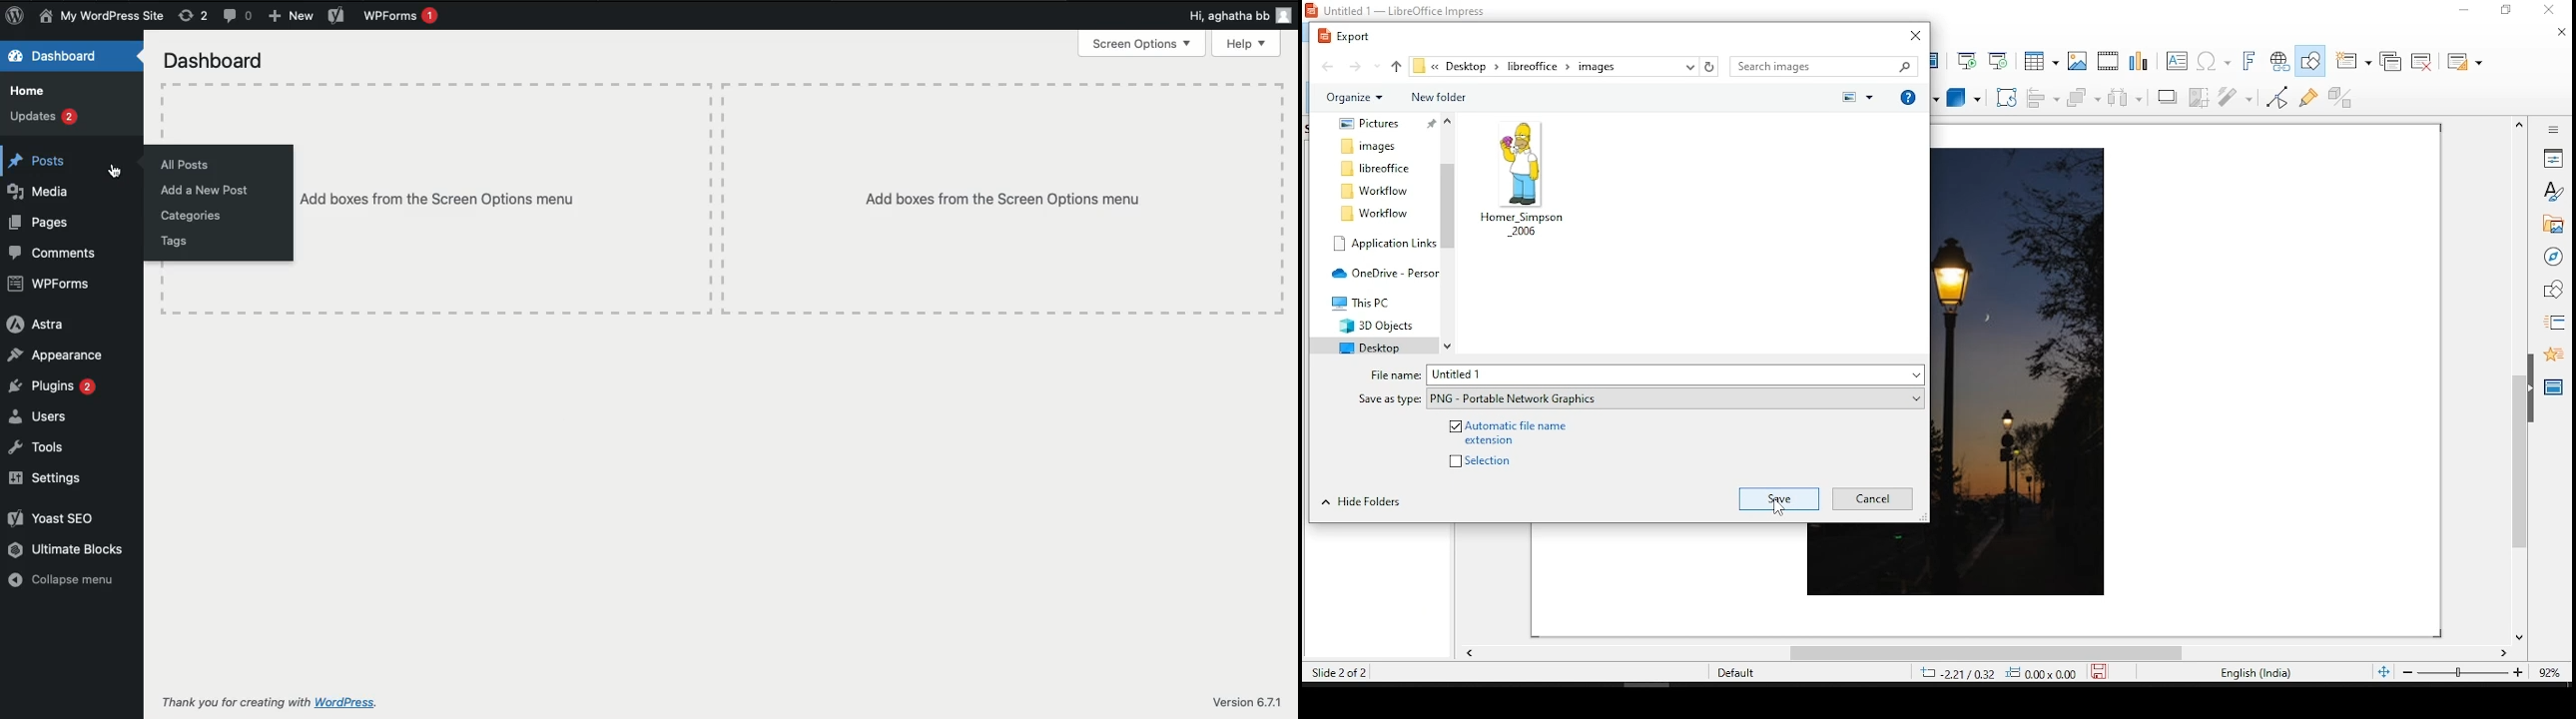 The image size is (2576, 728). I want to click on WPForms, so click(405, 17).